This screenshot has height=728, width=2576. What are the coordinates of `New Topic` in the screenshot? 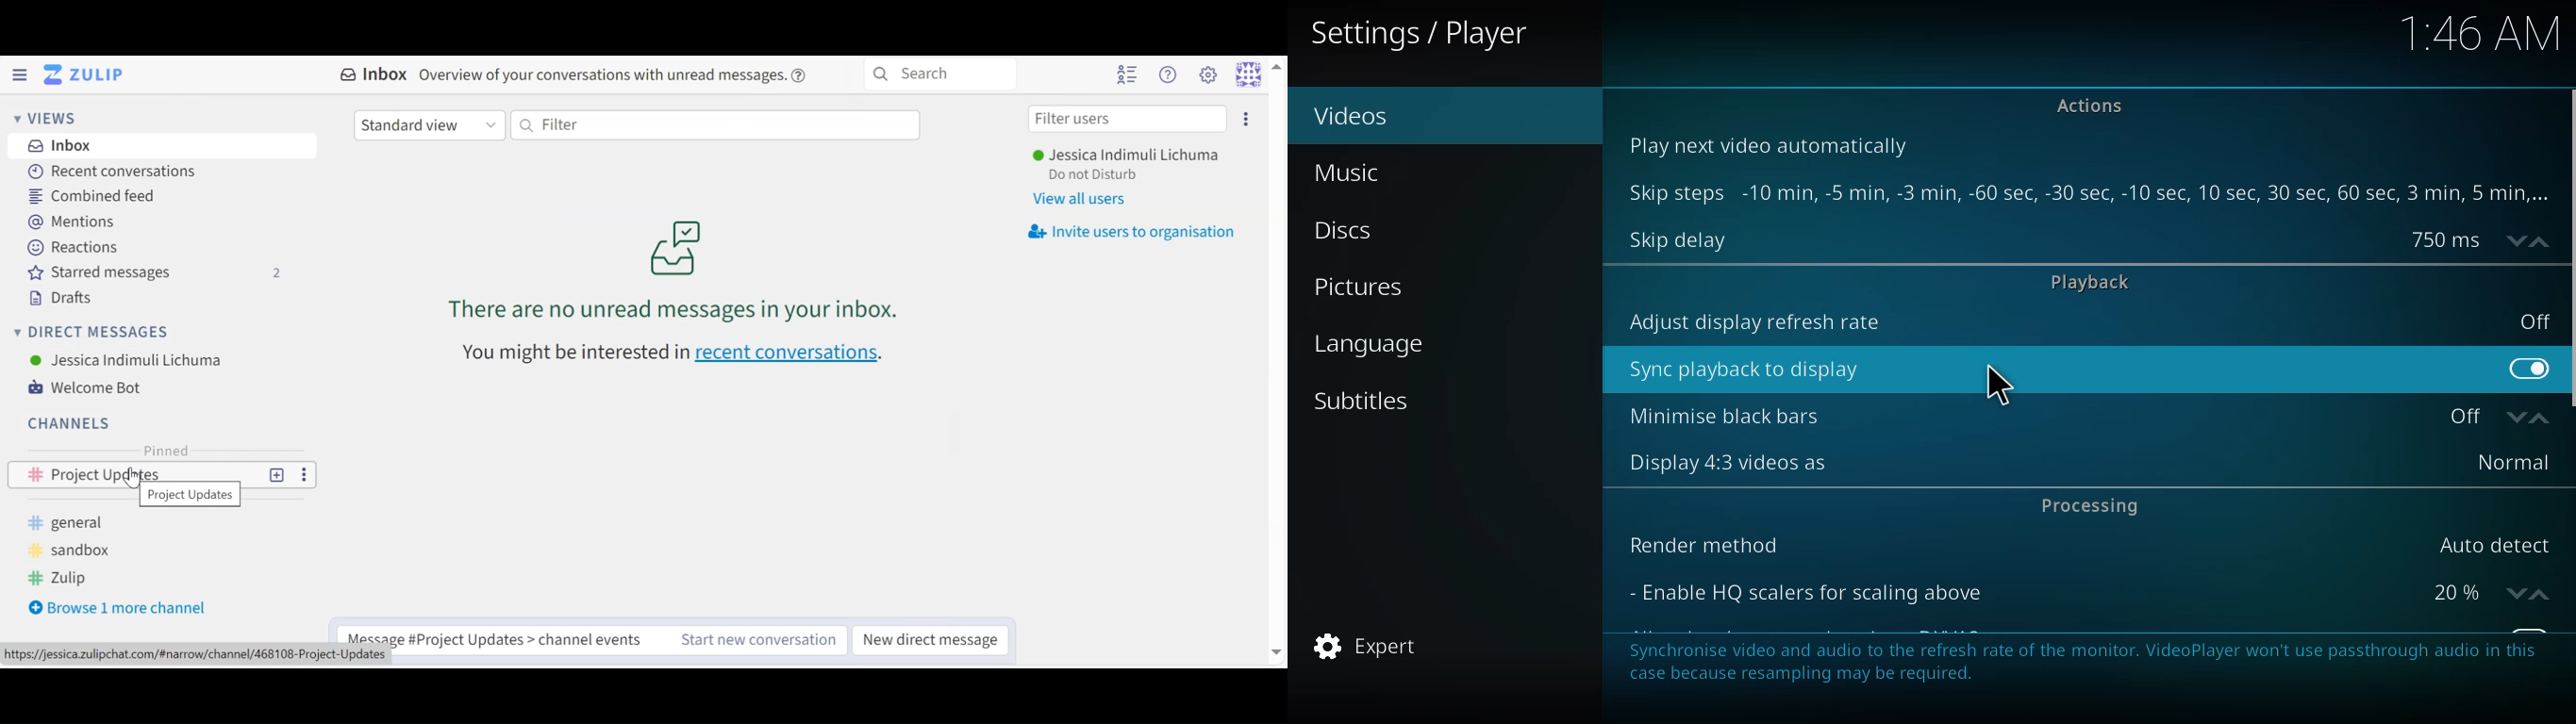 It's located at (276, 475).